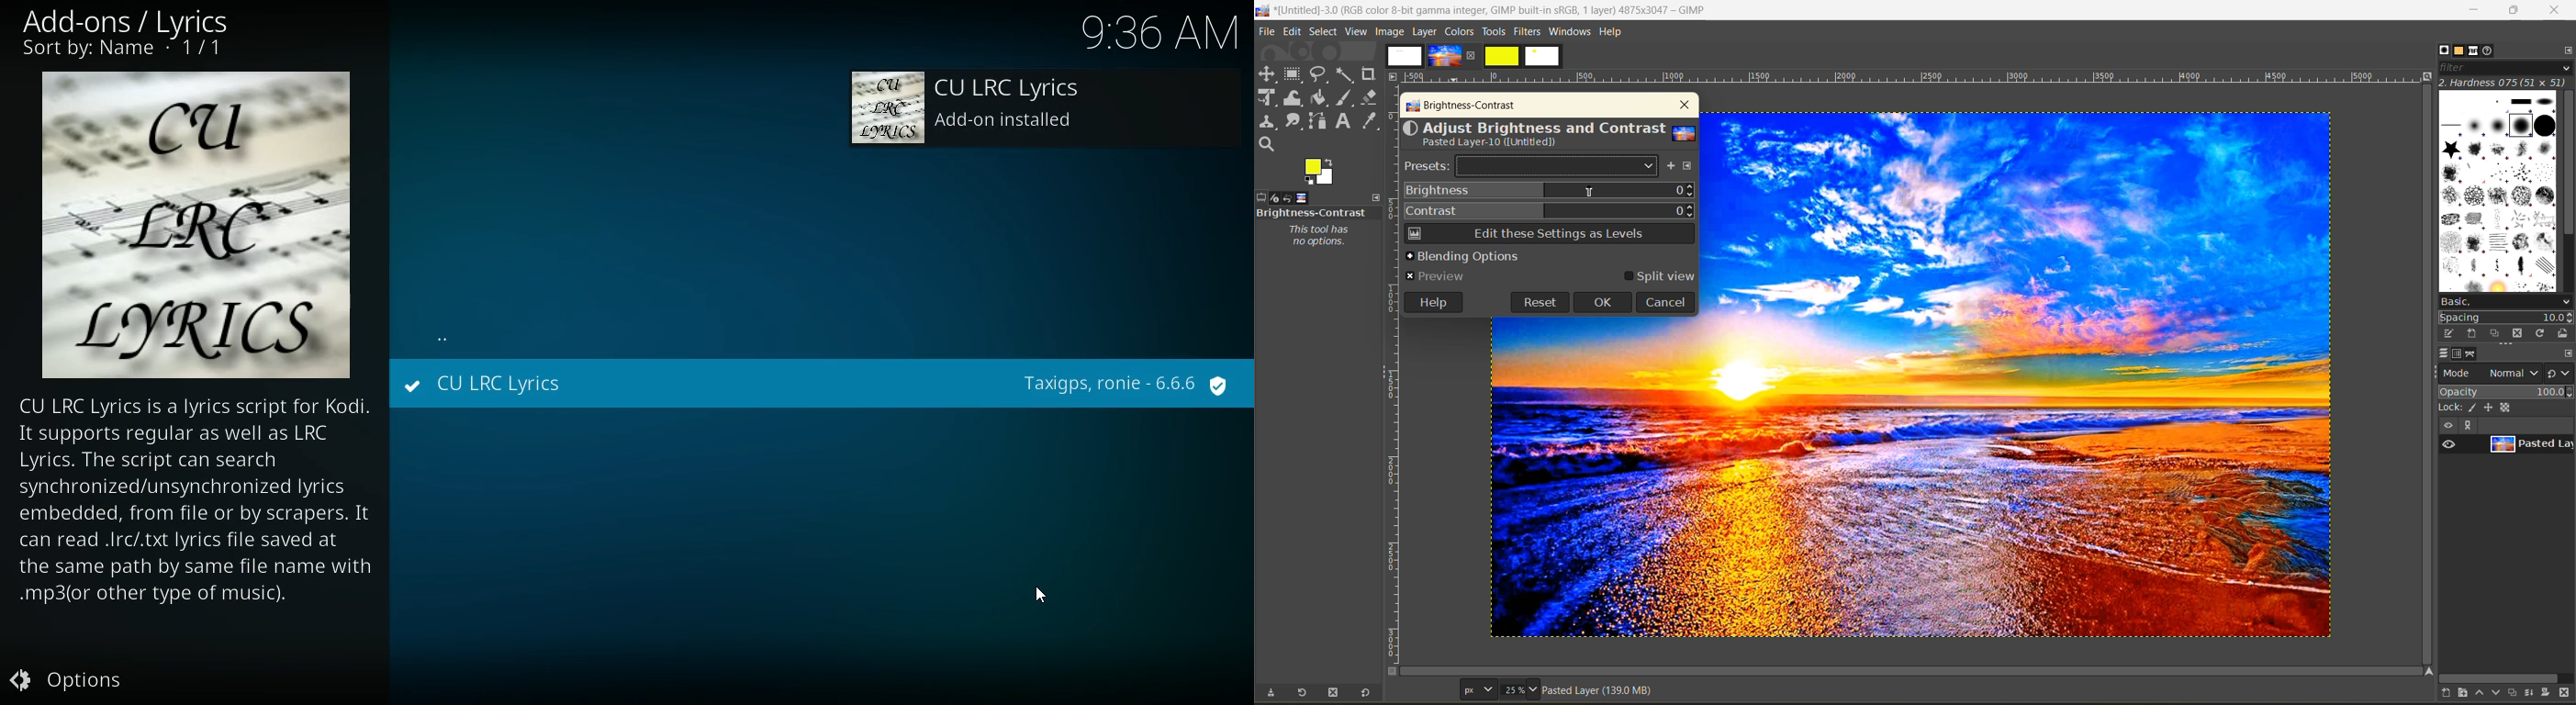  I want to click on add-ons / lyrics, so click(131, 21).